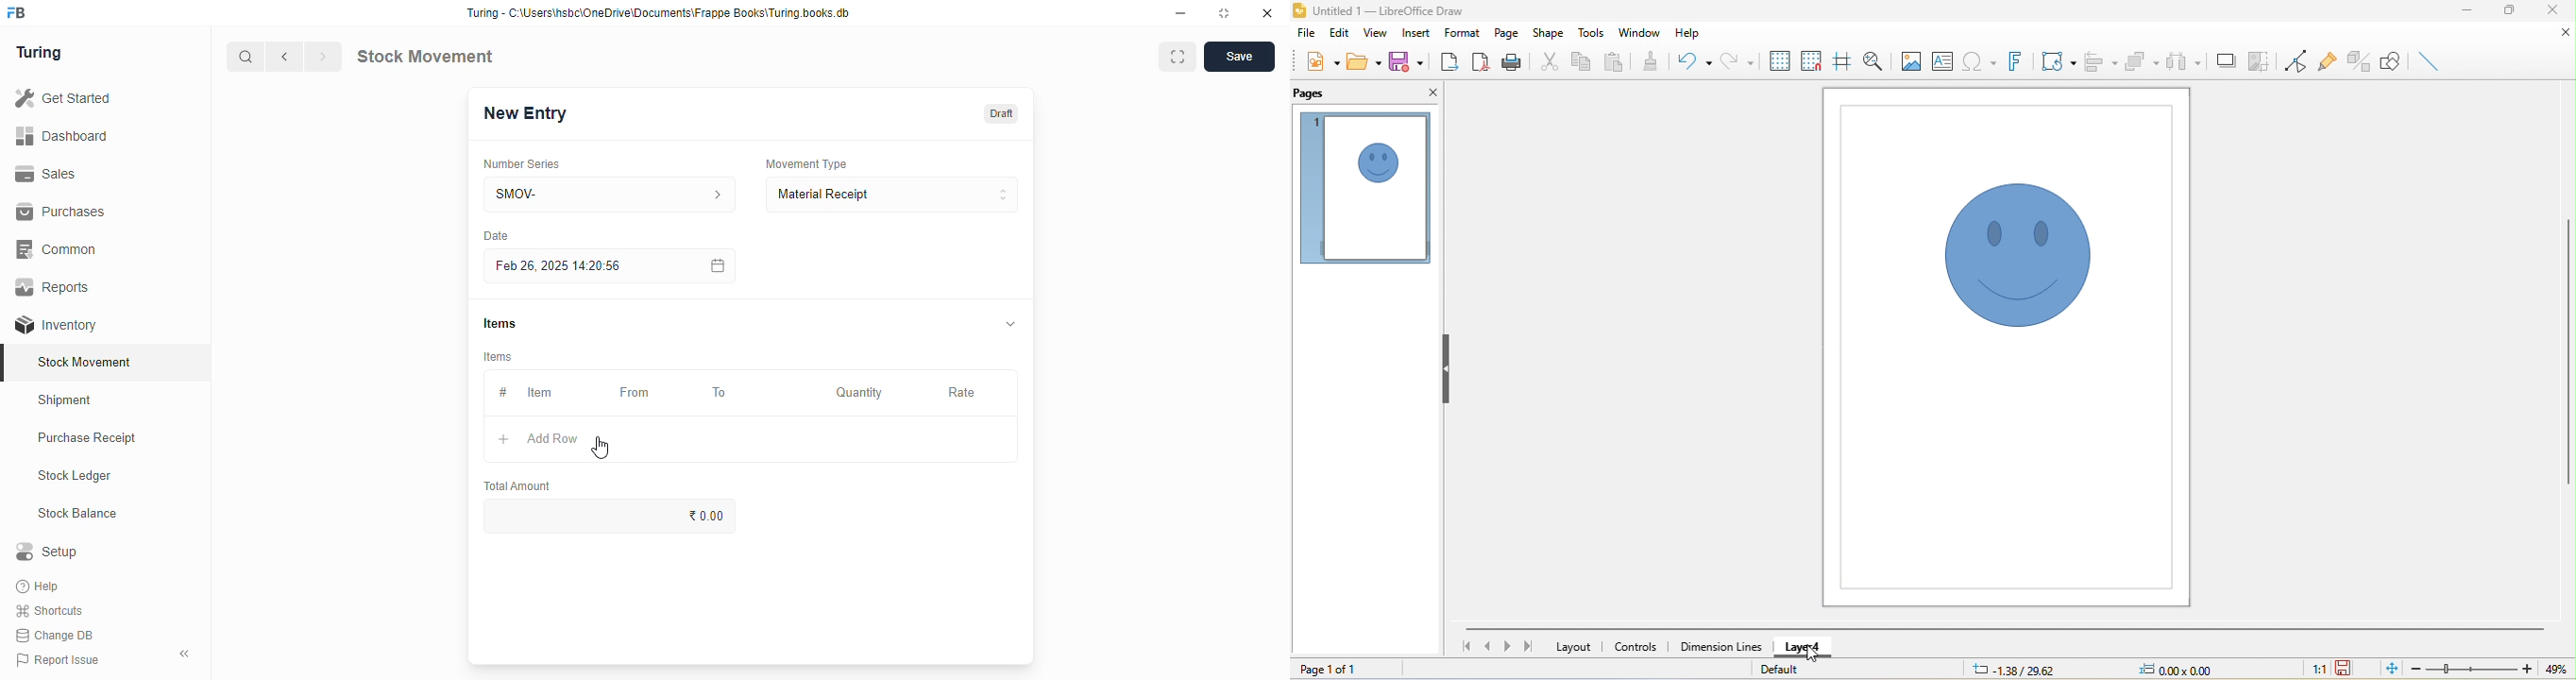 The width and height of the screenshot is (2576, 700). What do you see at coordinates (1526, 645) in the screenshot?
I see `last page` at bounding box center [1526, 645].